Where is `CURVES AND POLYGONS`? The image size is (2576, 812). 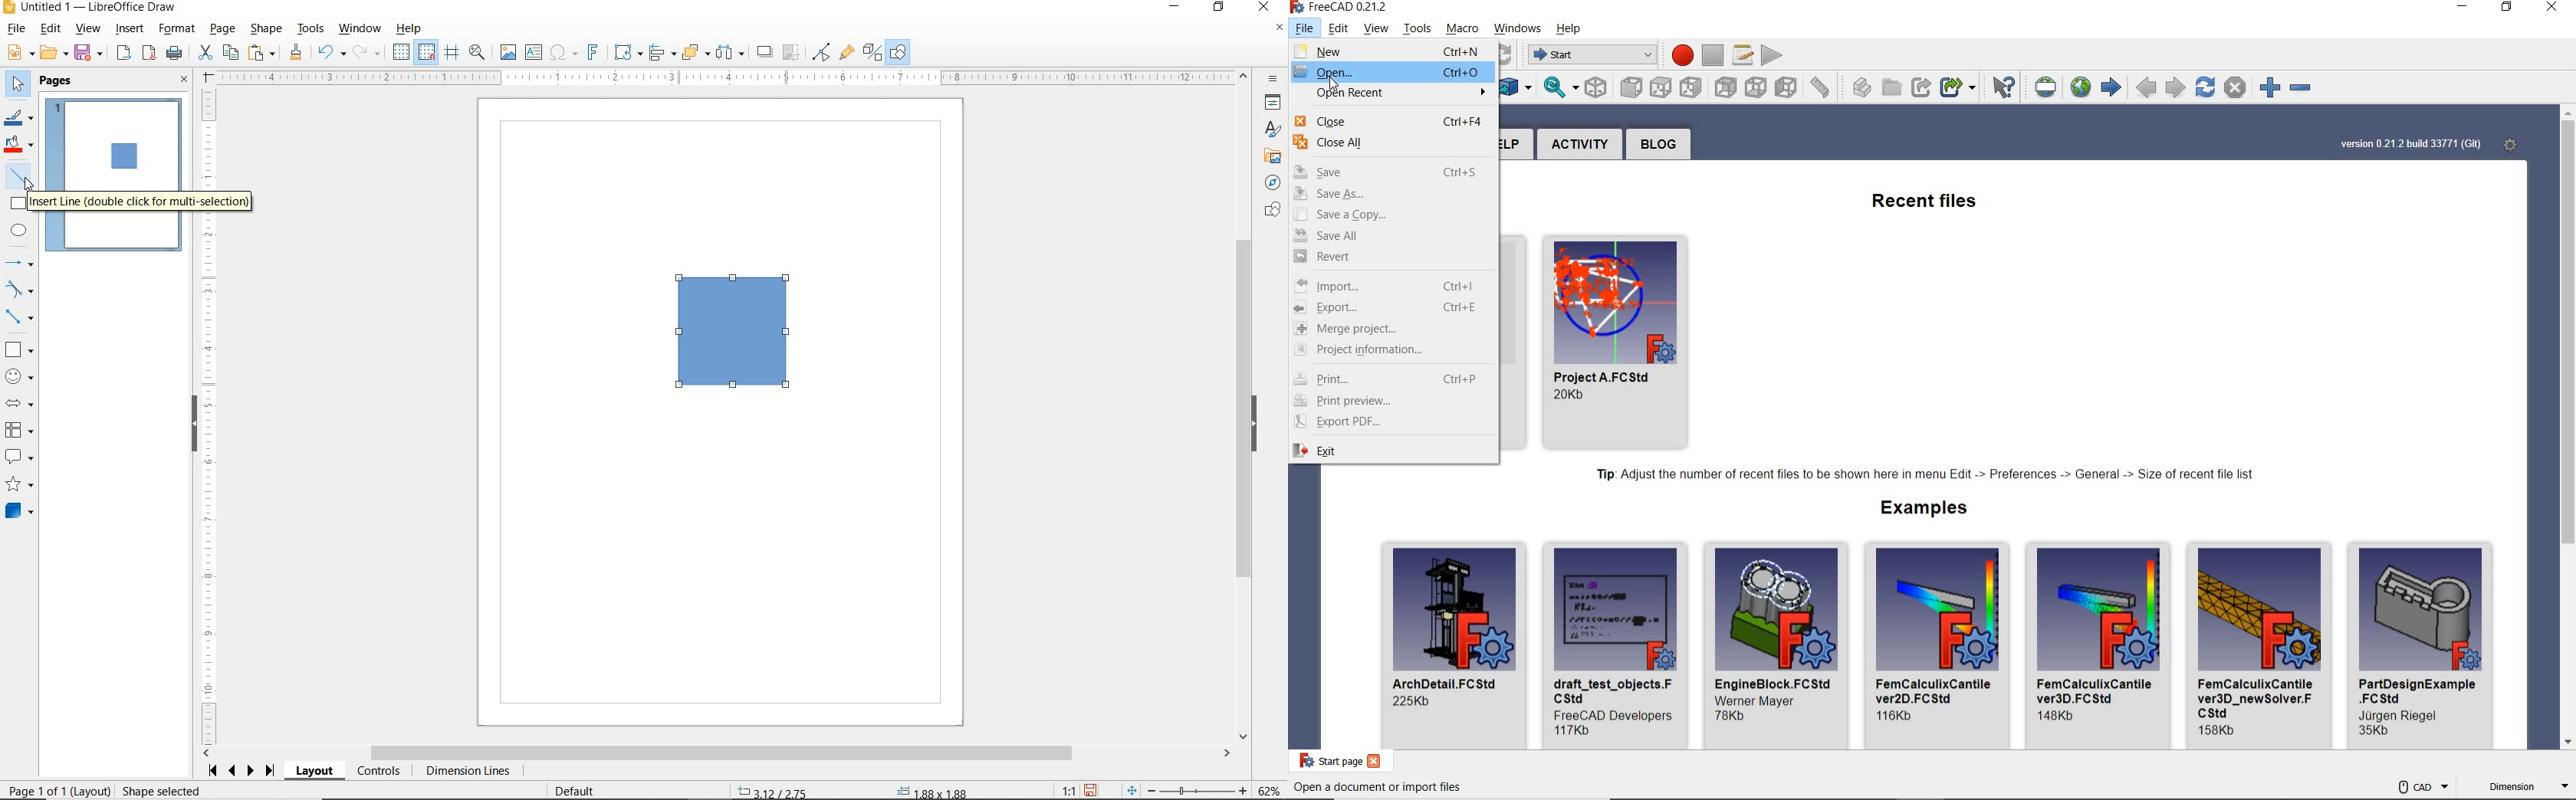 CURVES AND POLYGONS is located at coordinates (20, 289).